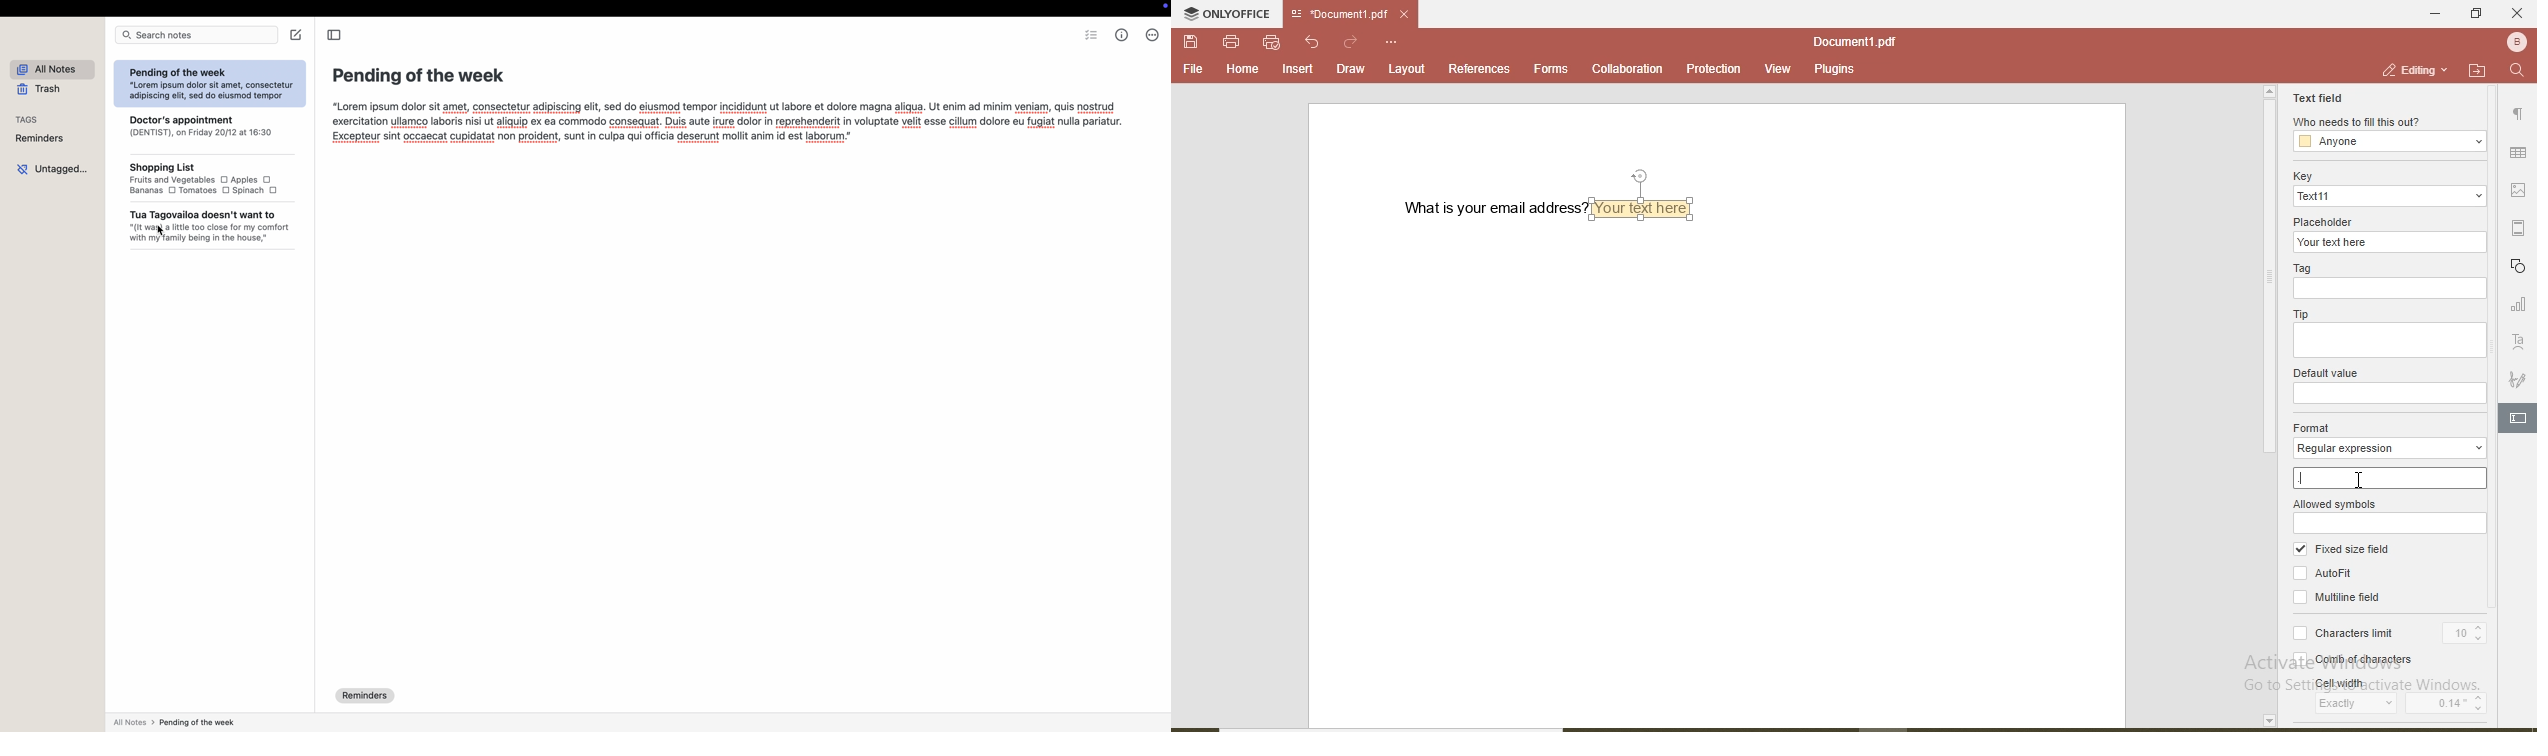  I want to click on signature, so click(2518, 381).